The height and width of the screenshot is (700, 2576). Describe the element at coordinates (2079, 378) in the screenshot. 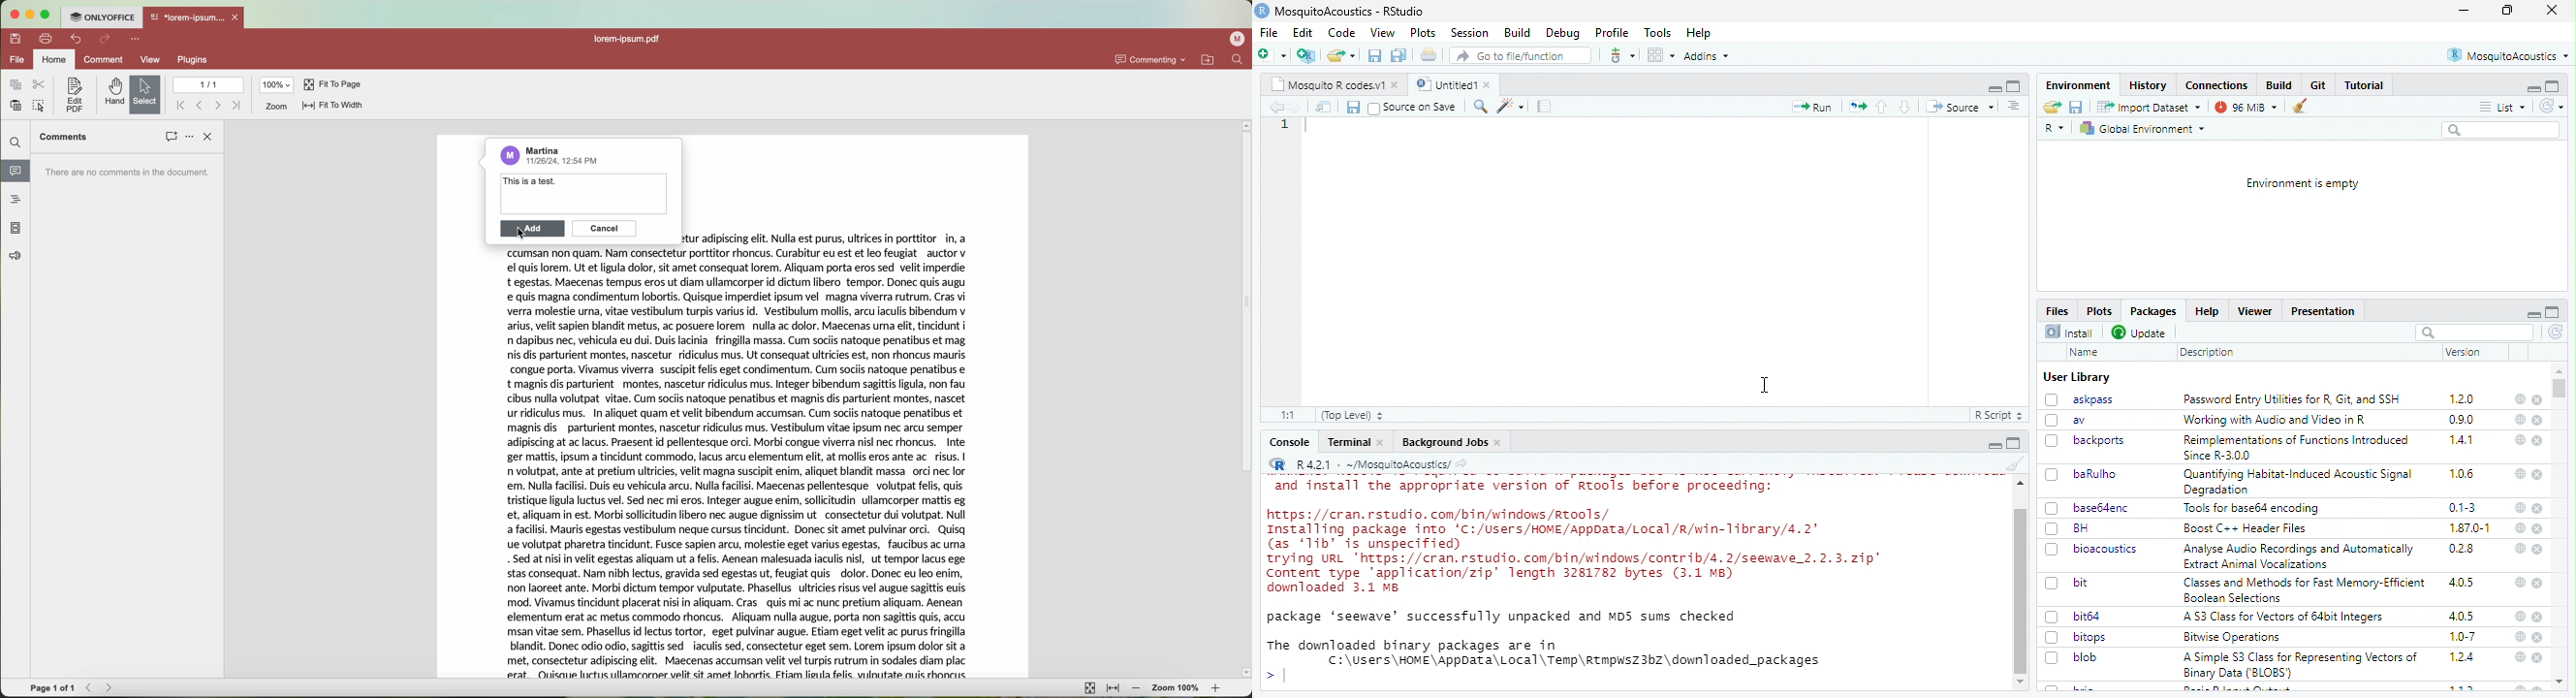

I see `User Library` at that location.